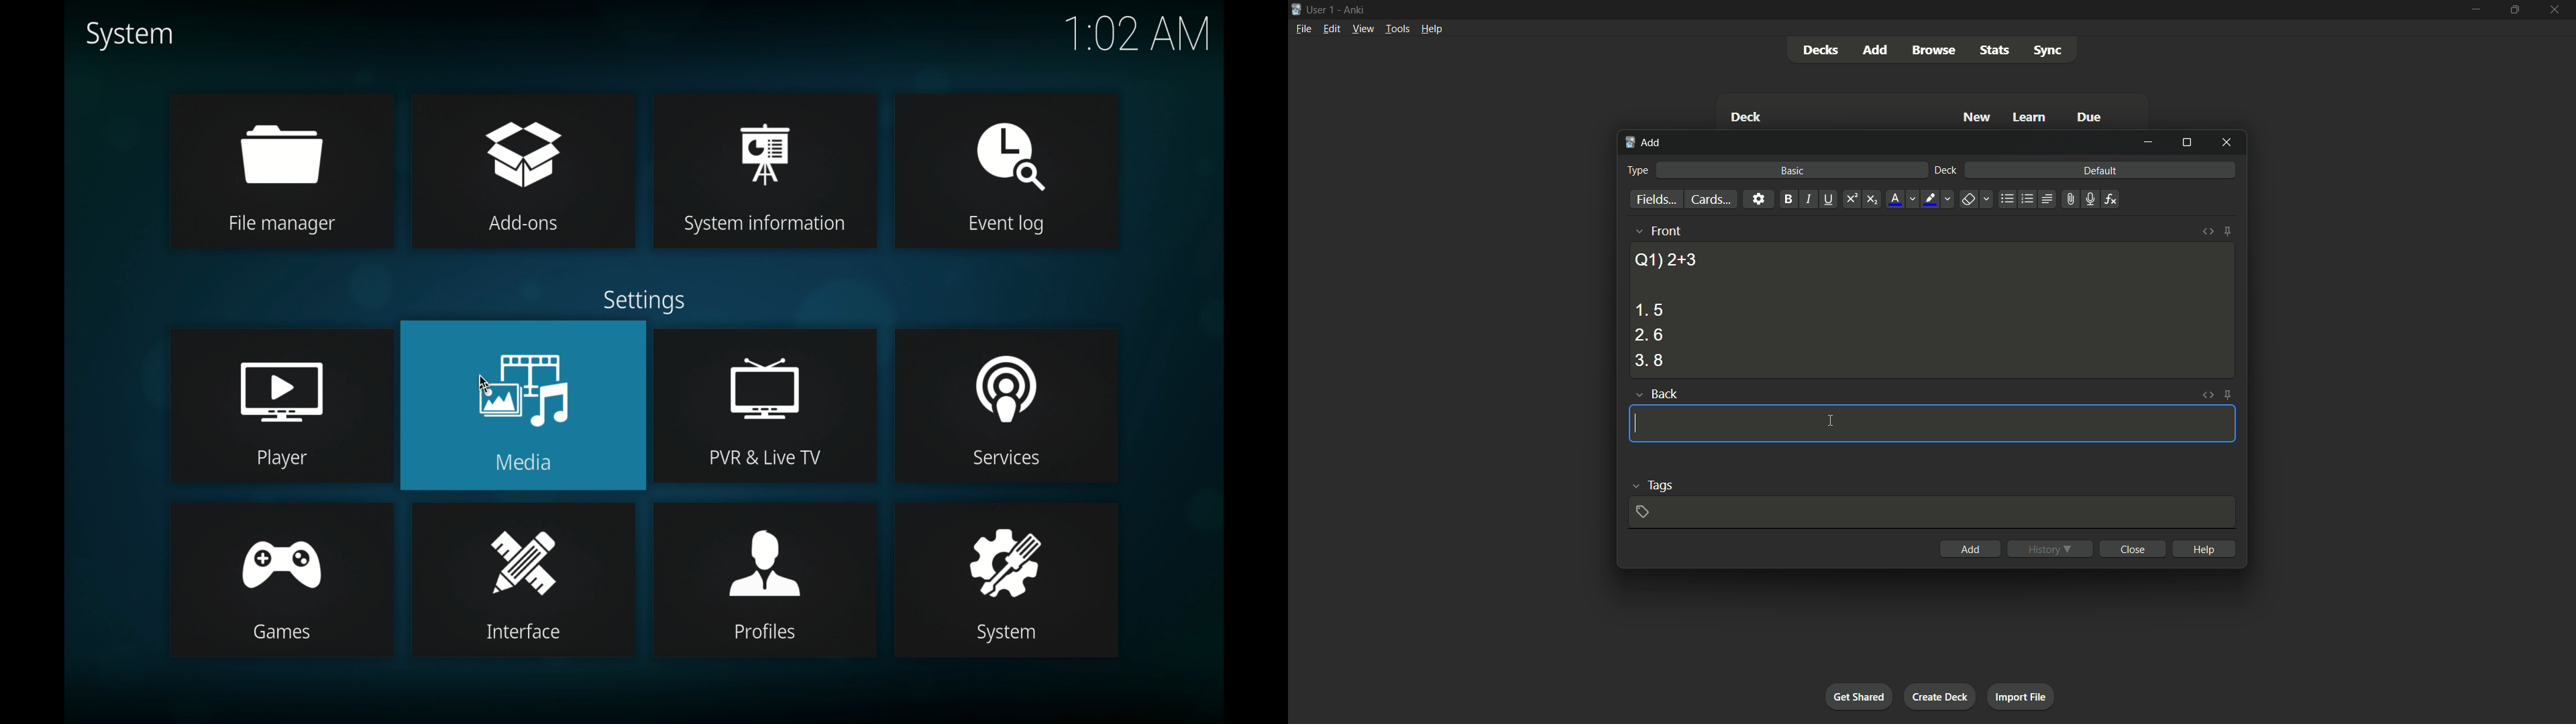 This screenshot has width=2576, height=728. Describe the element at coordinates (999, 635) in the screenshot. I see `System` at that location.